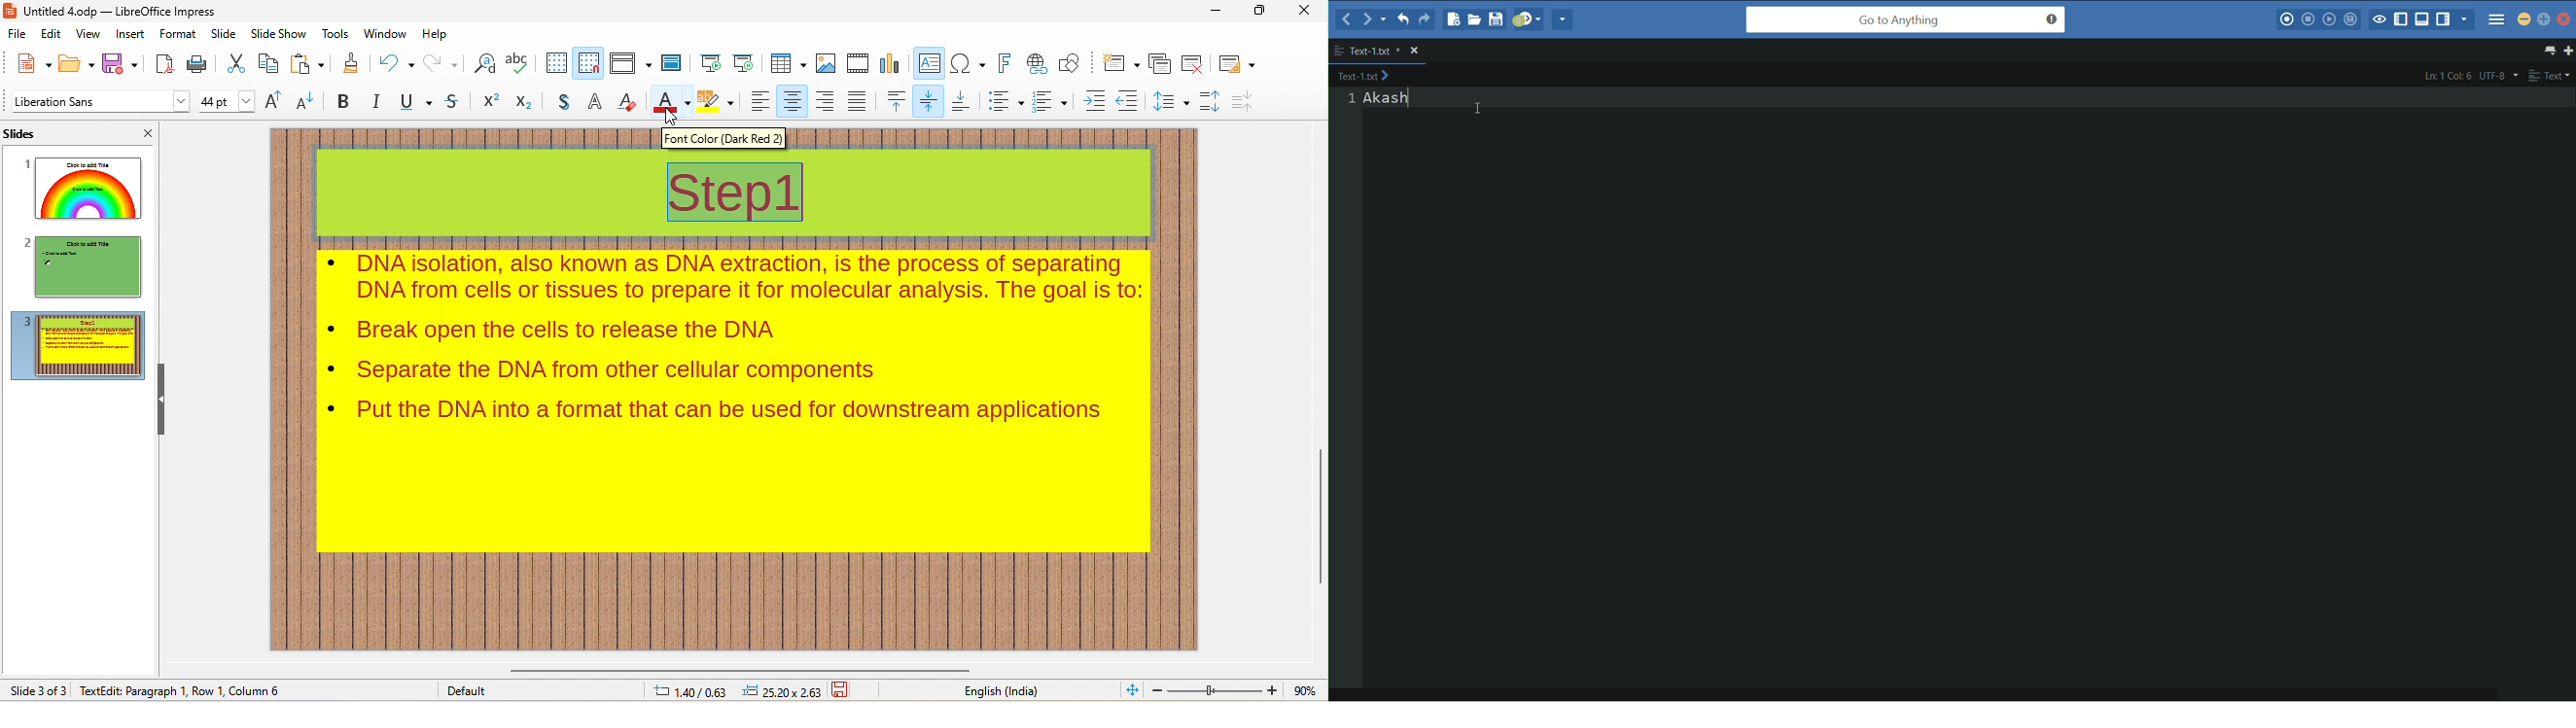 The width and height of the screenshot is (2576, 728). I want to click on slide3, so click(77, 345).